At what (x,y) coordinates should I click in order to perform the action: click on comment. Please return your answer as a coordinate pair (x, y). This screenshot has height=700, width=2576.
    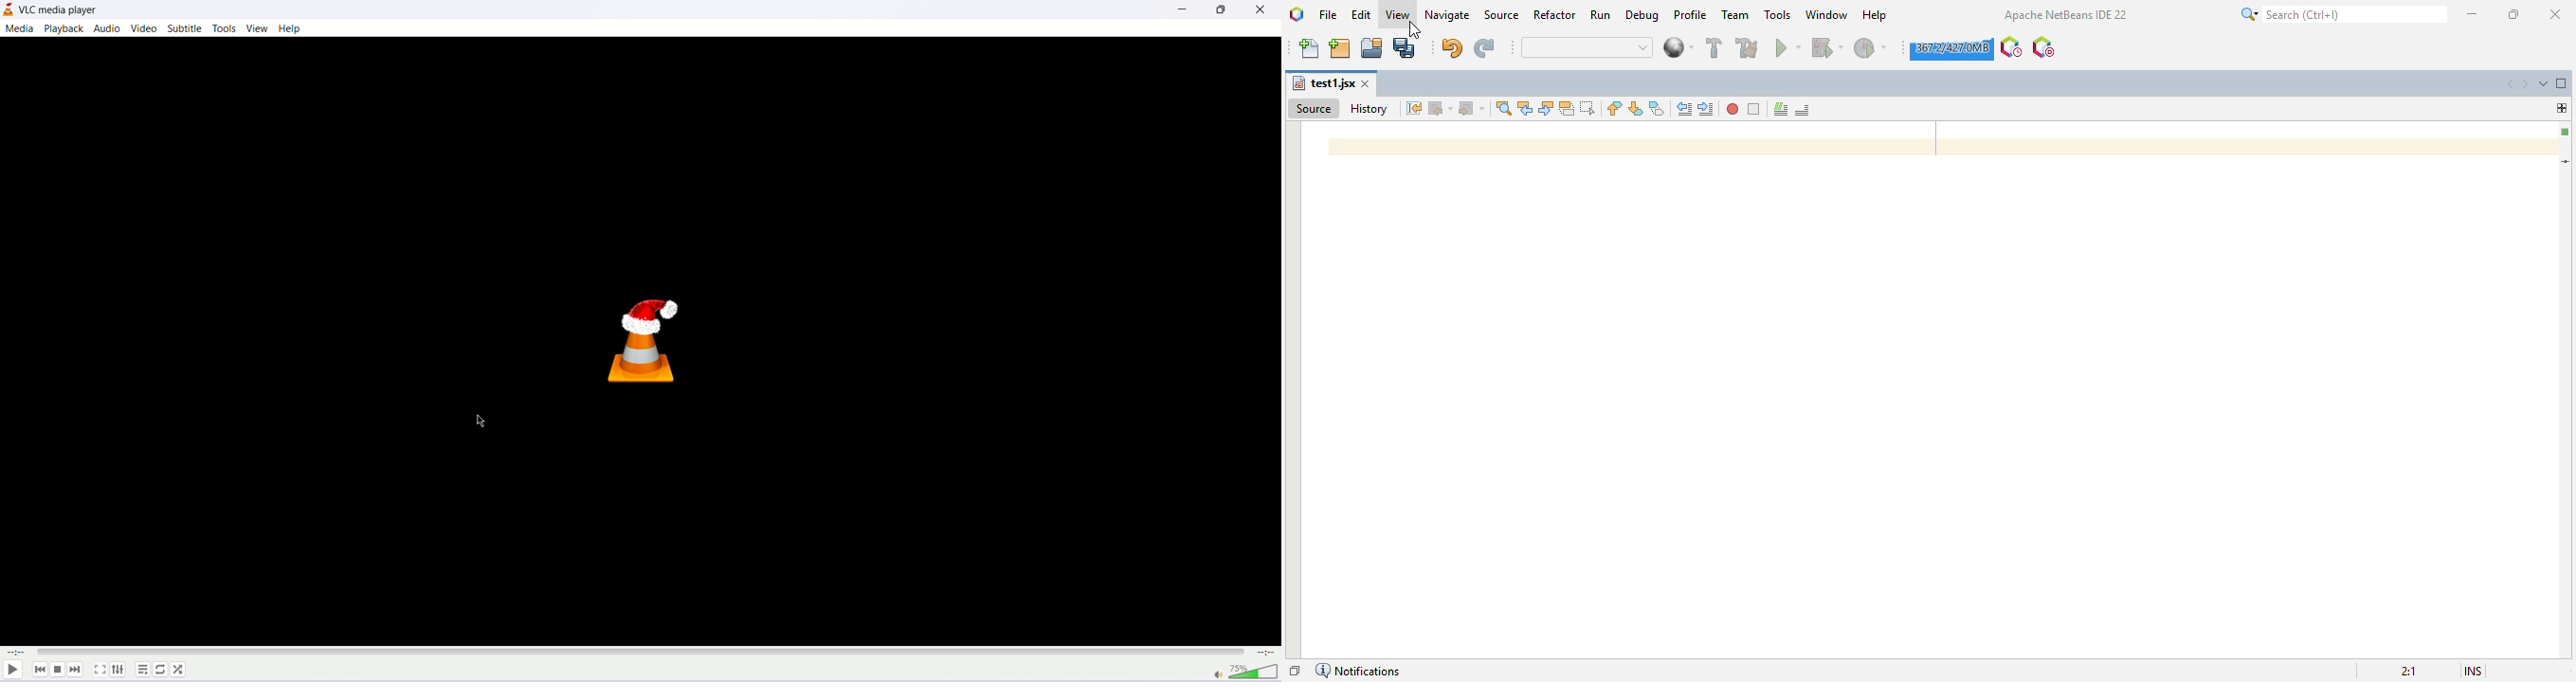
    Looking at the image, I should click on (1781, 109).